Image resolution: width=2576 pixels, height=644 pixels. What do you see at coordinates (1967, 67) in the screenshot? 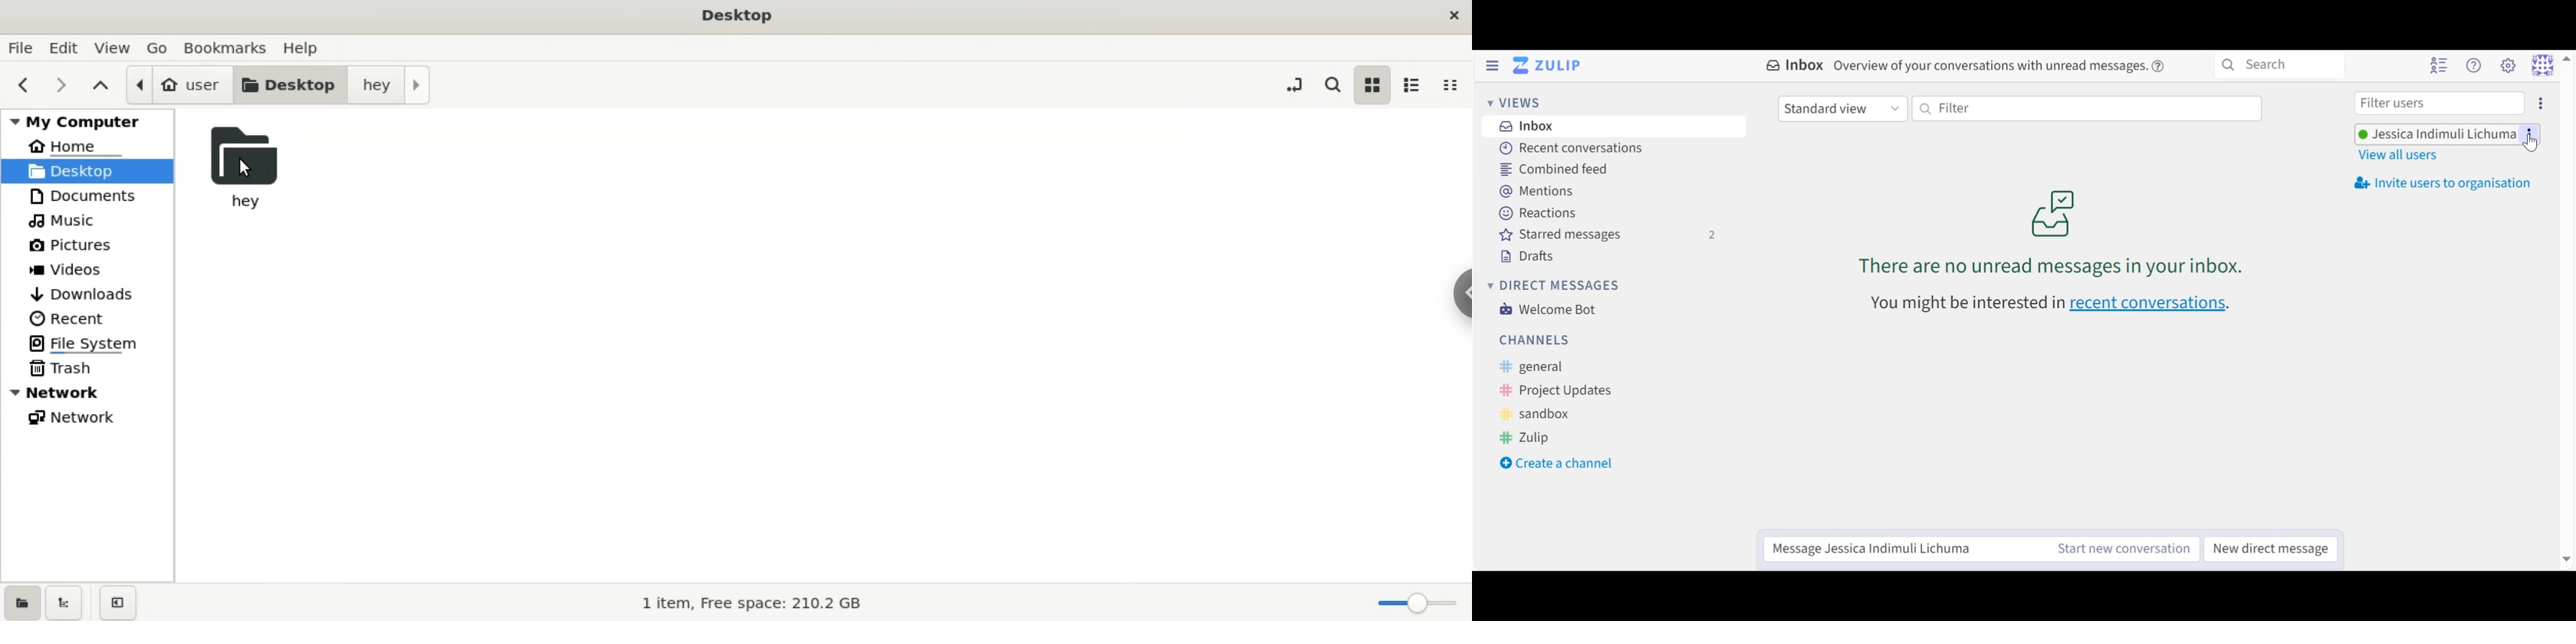
I see `Inbox` at bounding box center [1967, 67].